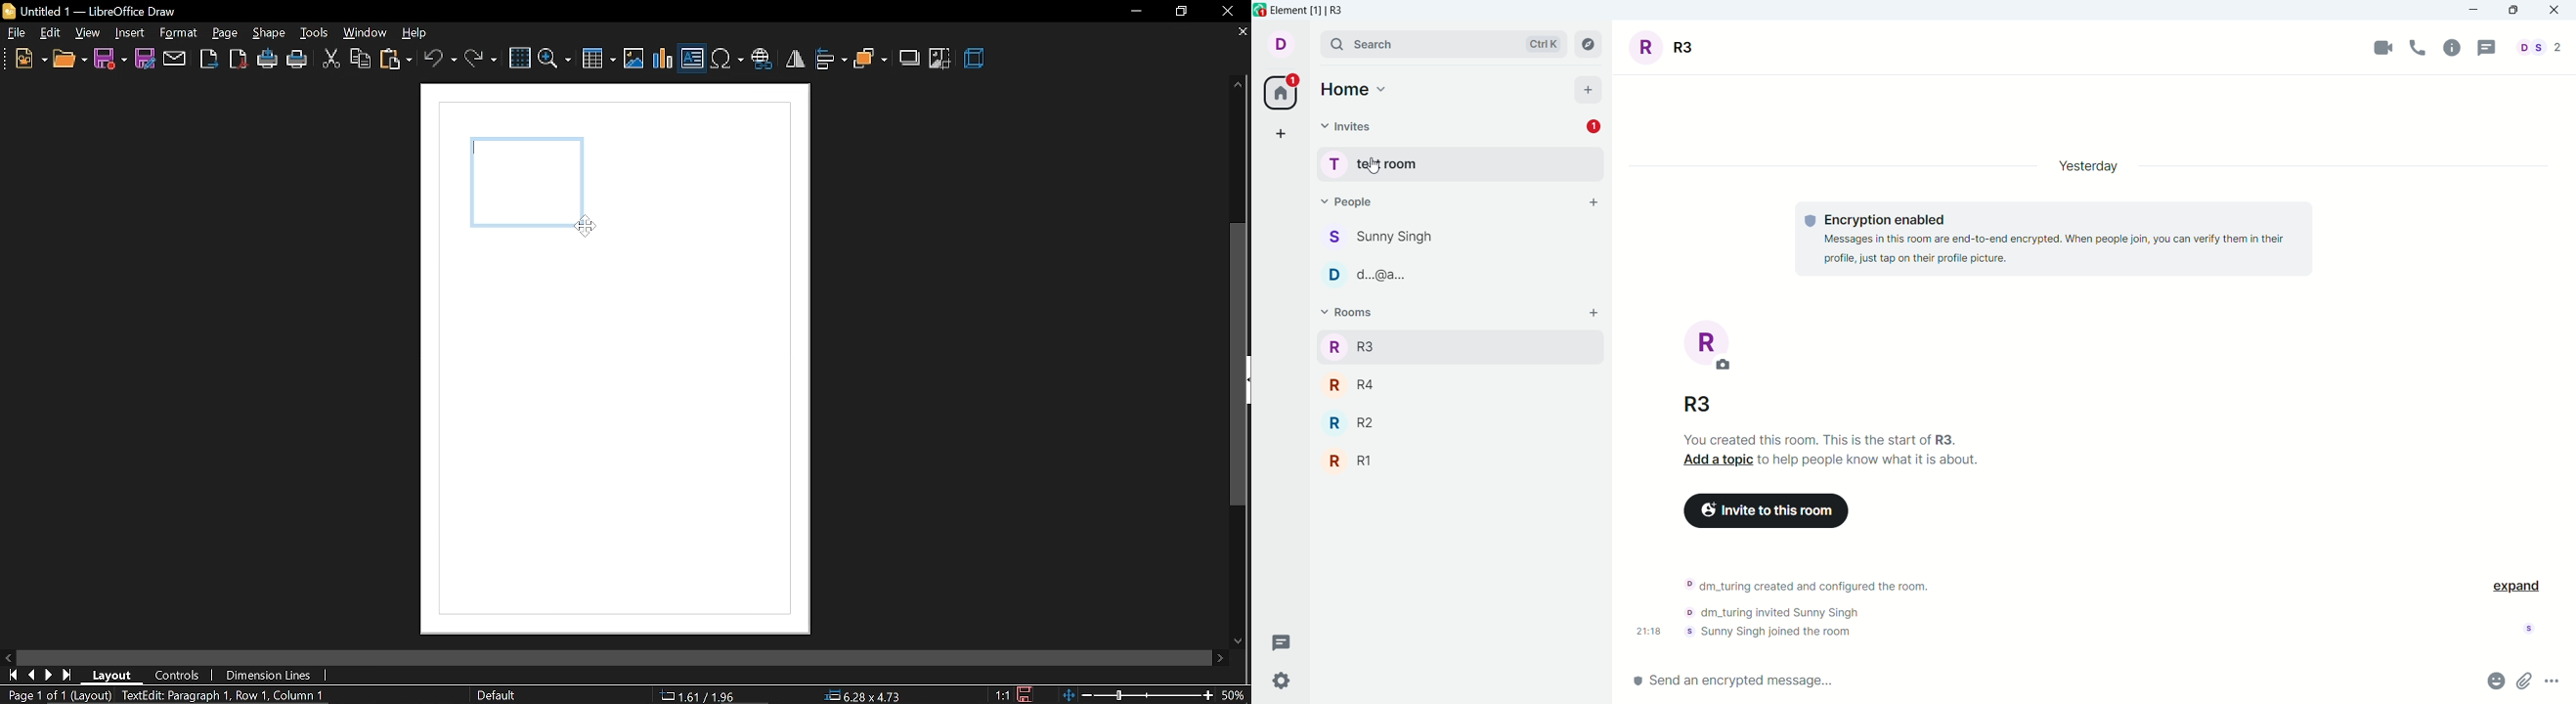 The width and height of the screenshot is (2576, 728). I want to click on R1, so click(1458, 461).